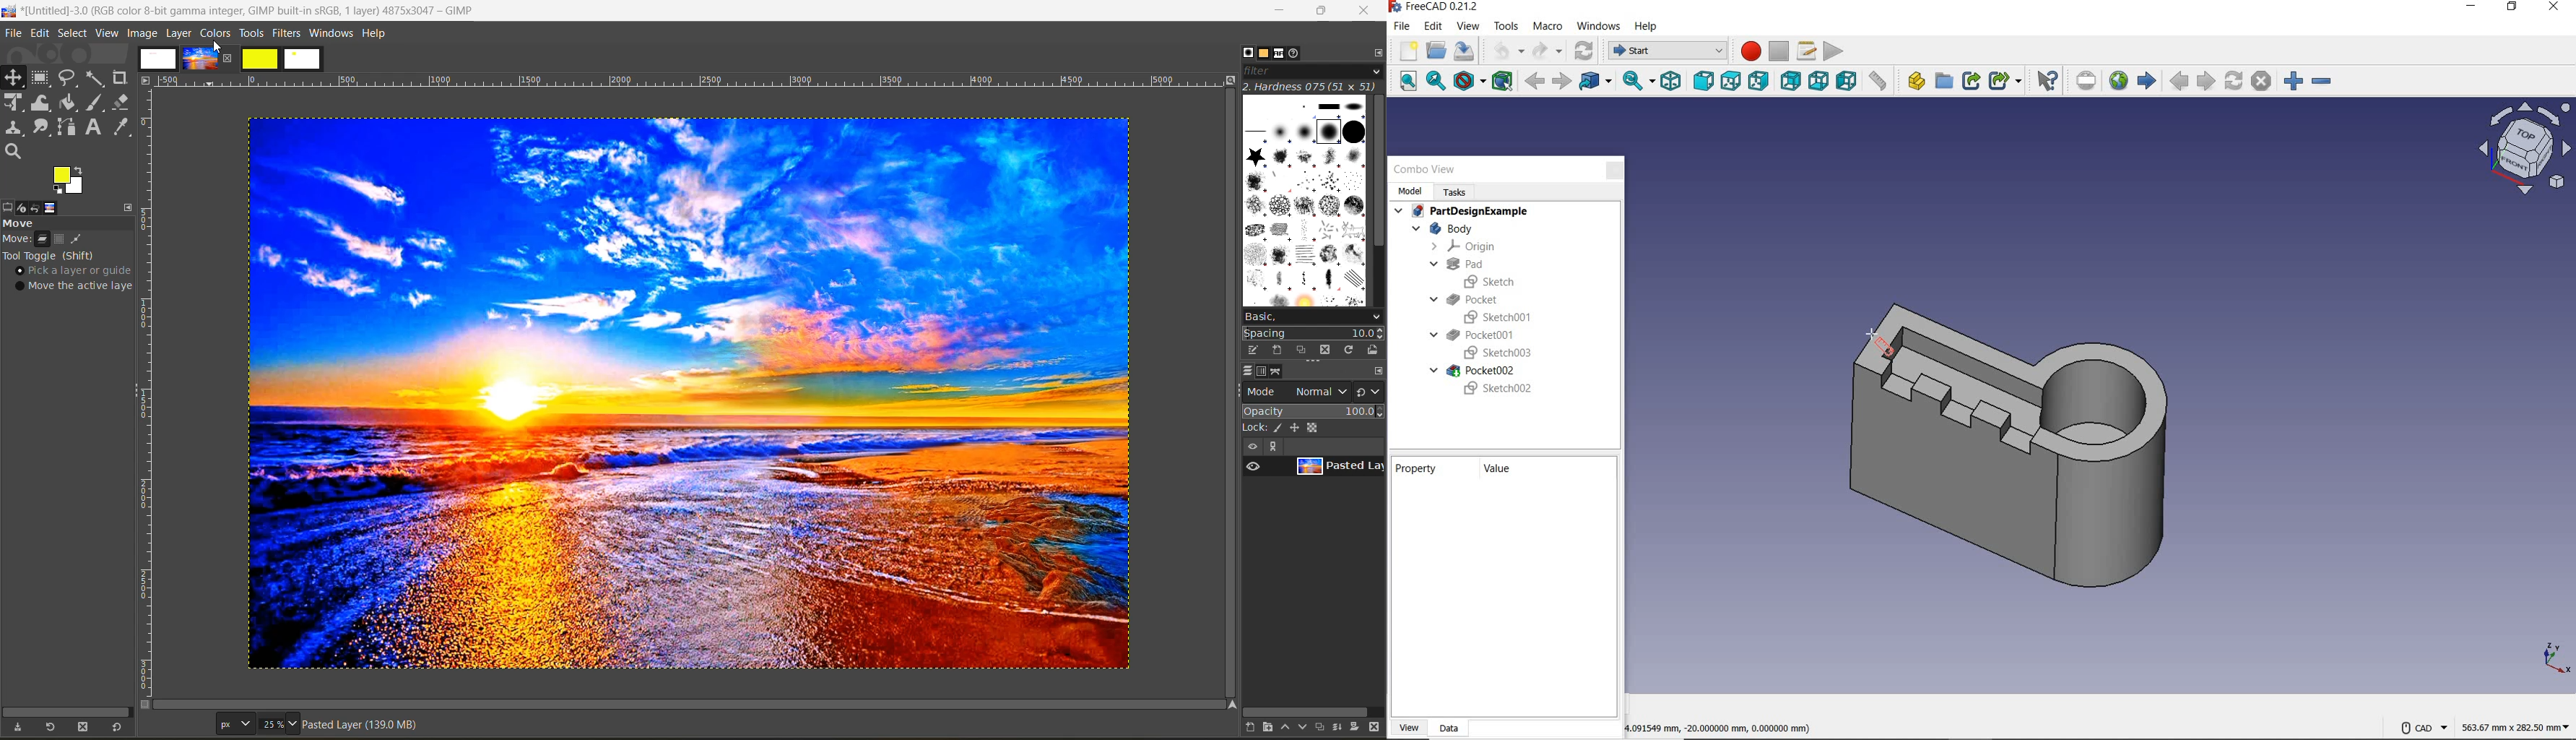  What do you see at coordinates (2523, 148) in the screenshot?
I see `workbench view` at bounding box center [2523, 148].